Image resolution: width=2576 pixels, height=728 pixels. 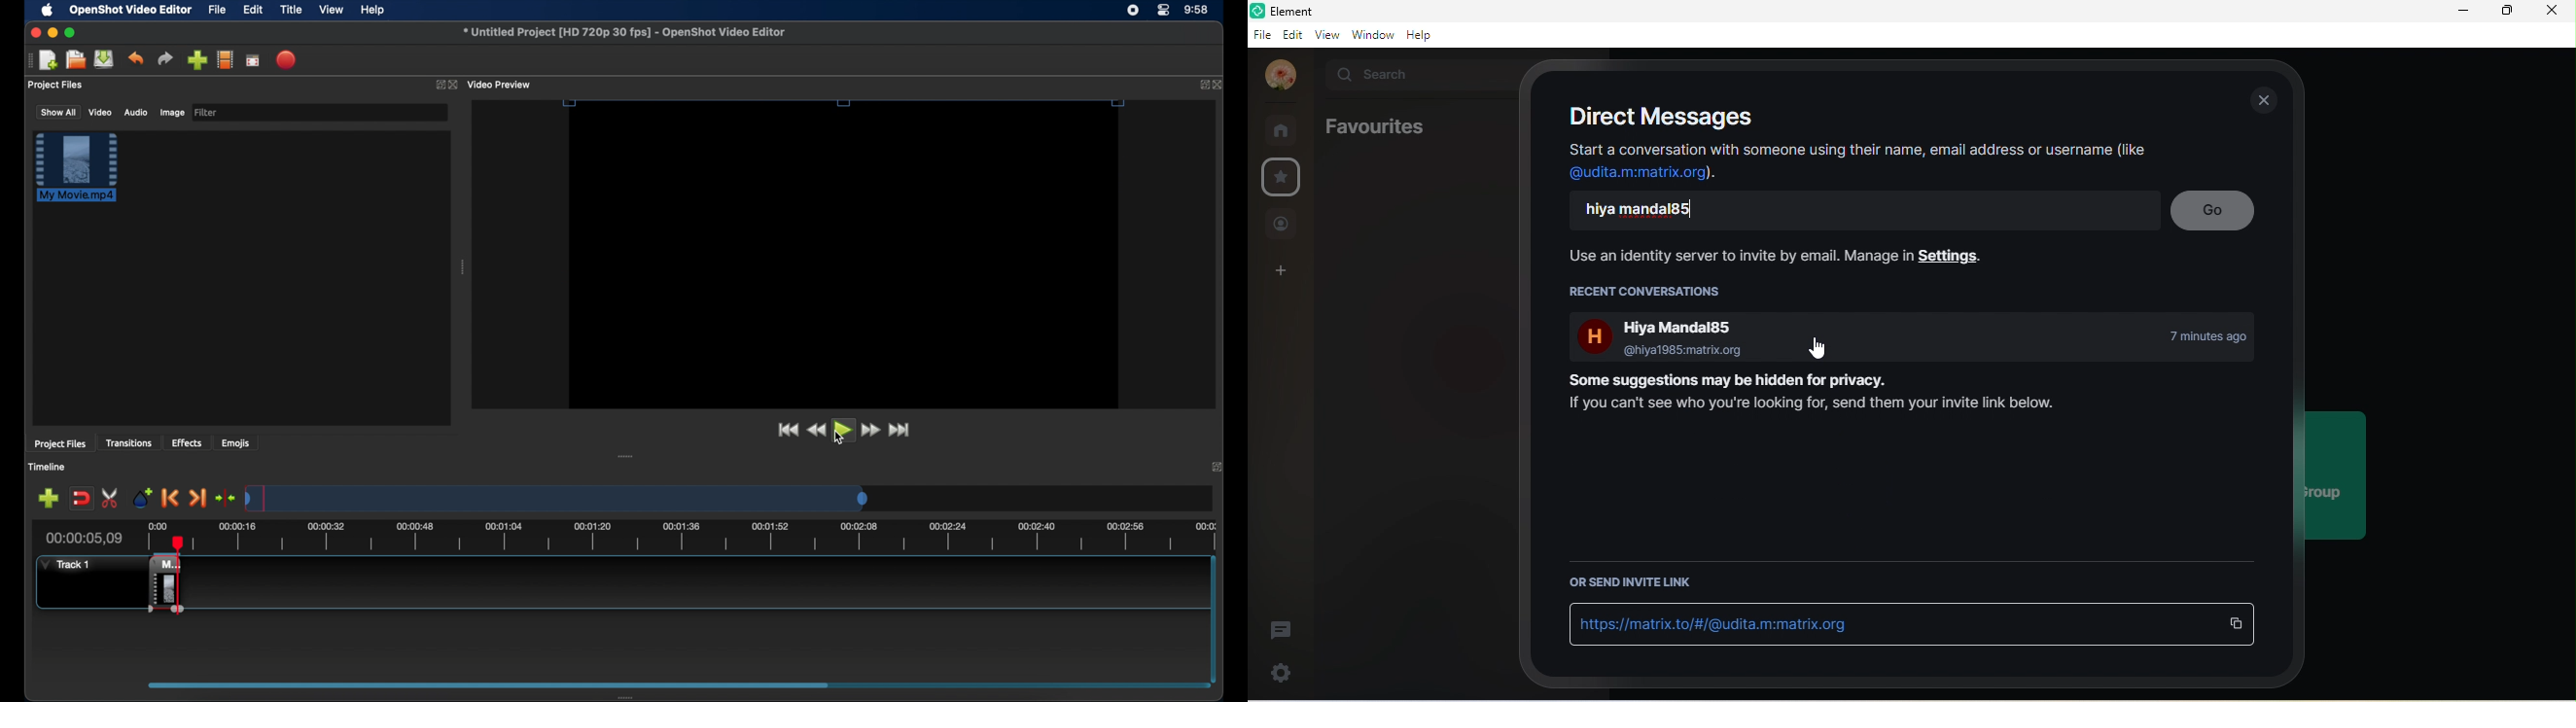 I want to click on cursor movement, so click(x=1811, y=351).